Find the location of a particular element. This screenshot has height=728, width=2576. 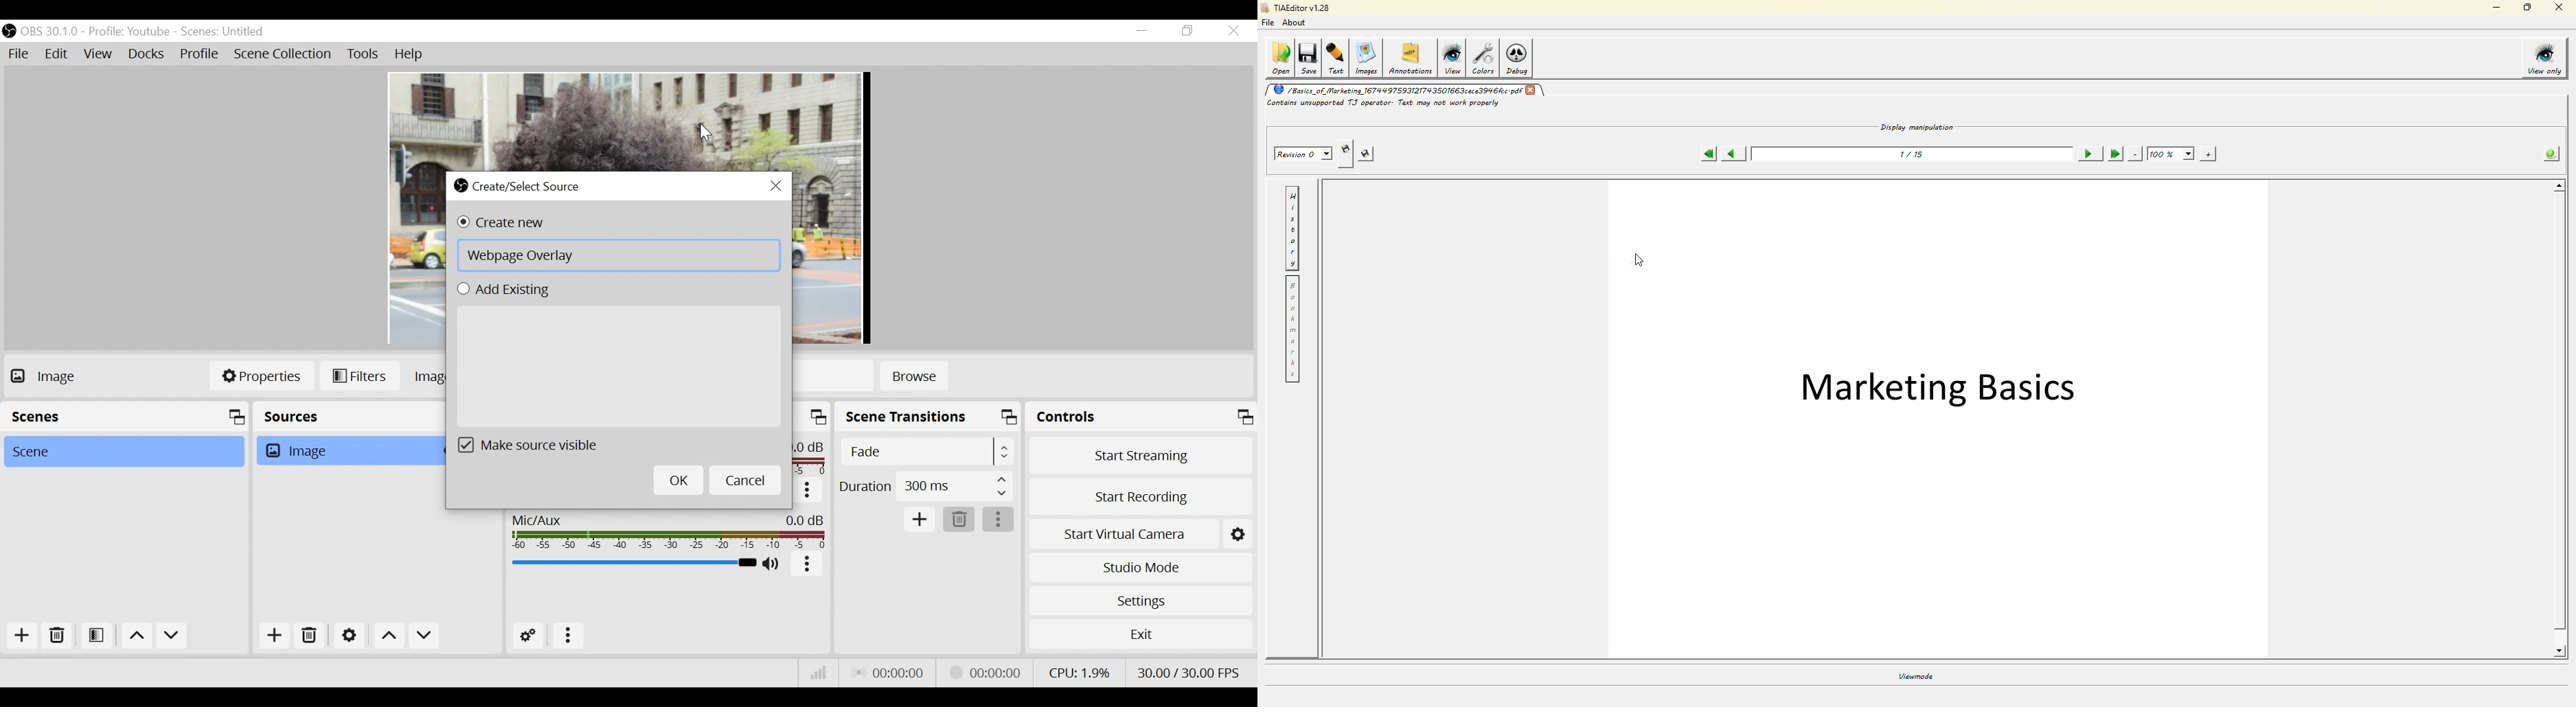

Add Source is located at coordinates (274, 637).